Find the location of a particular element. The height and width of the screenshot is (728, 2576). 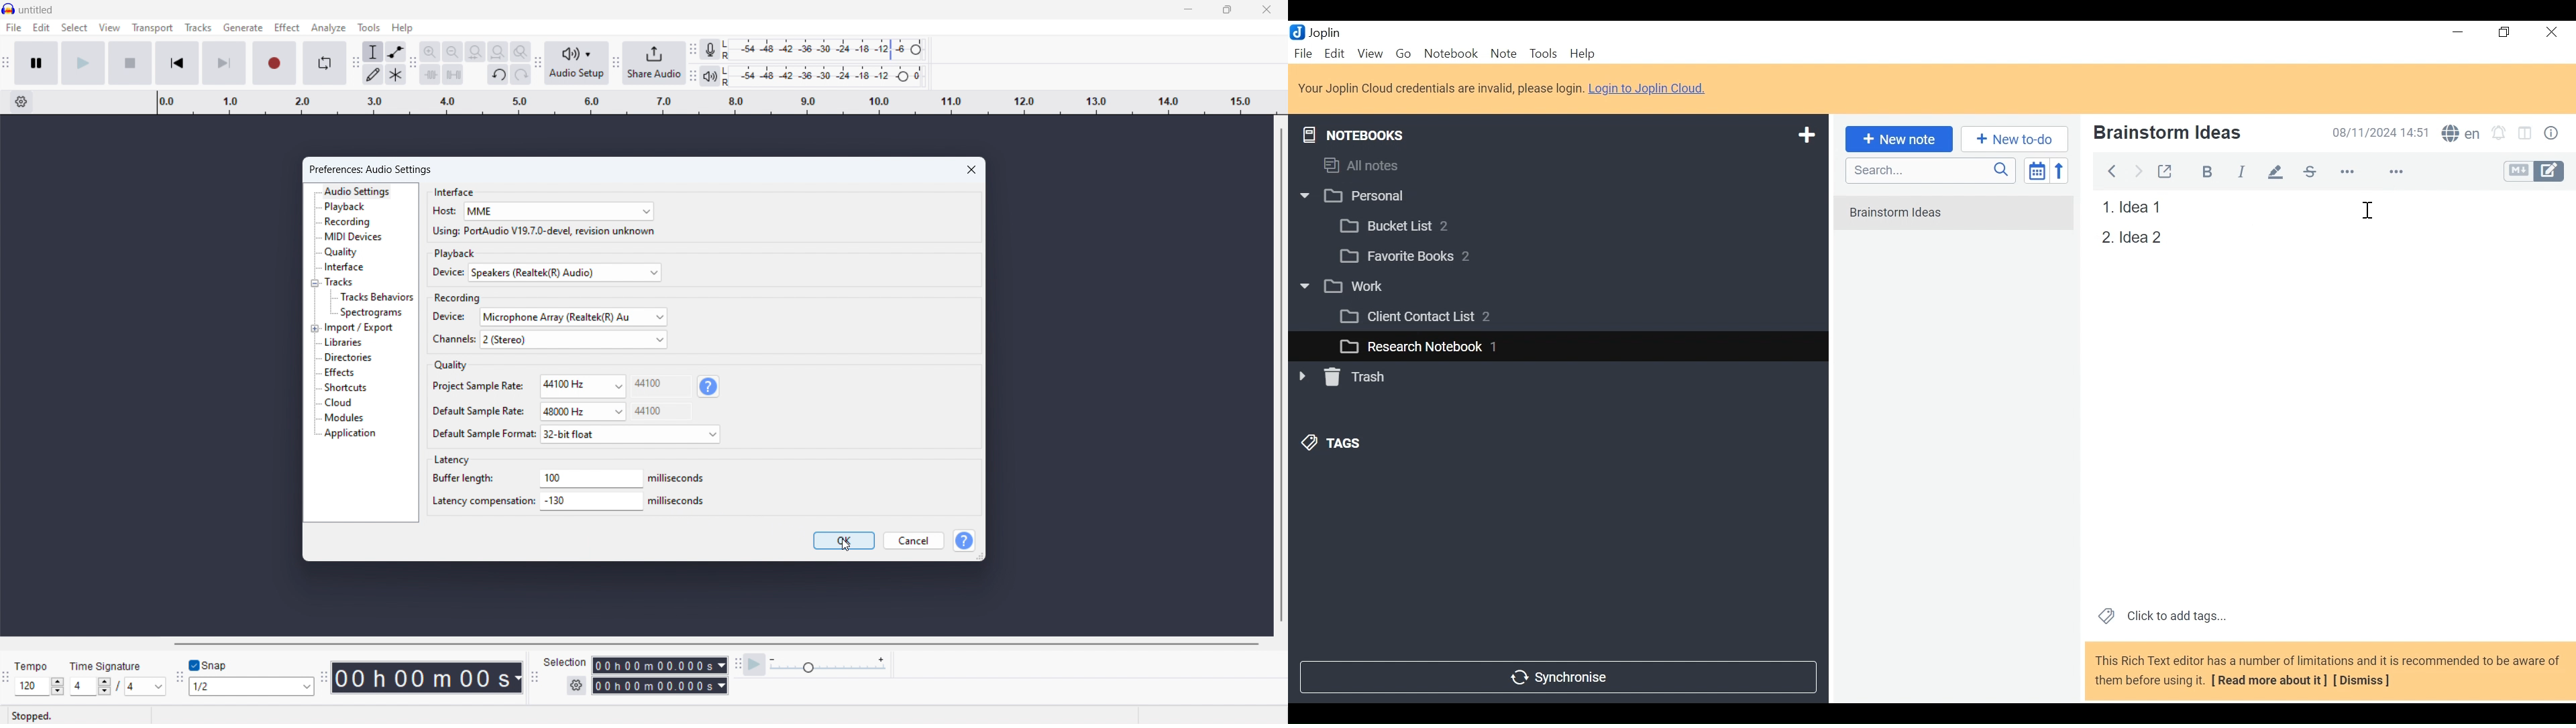

Go is located at coordinates (1403, 52).